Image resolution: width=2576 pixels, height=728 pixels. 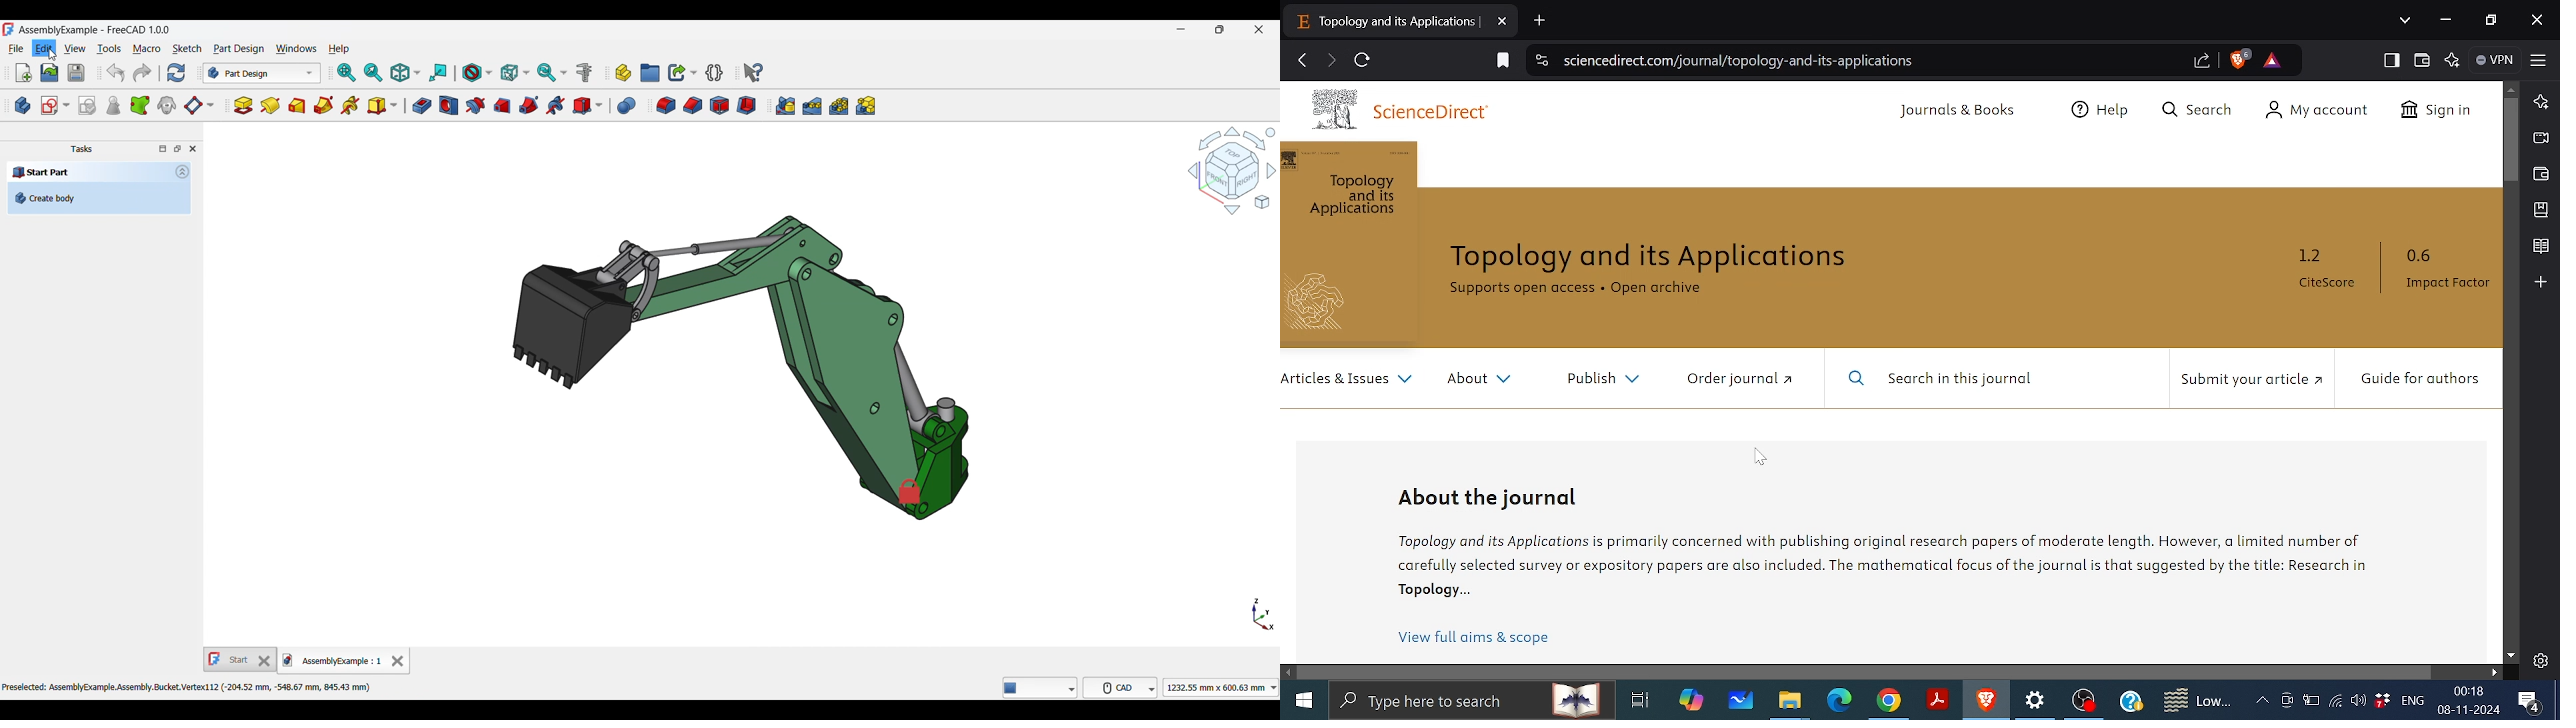 I want to click on Additive helix, so click(x=351, y=106).